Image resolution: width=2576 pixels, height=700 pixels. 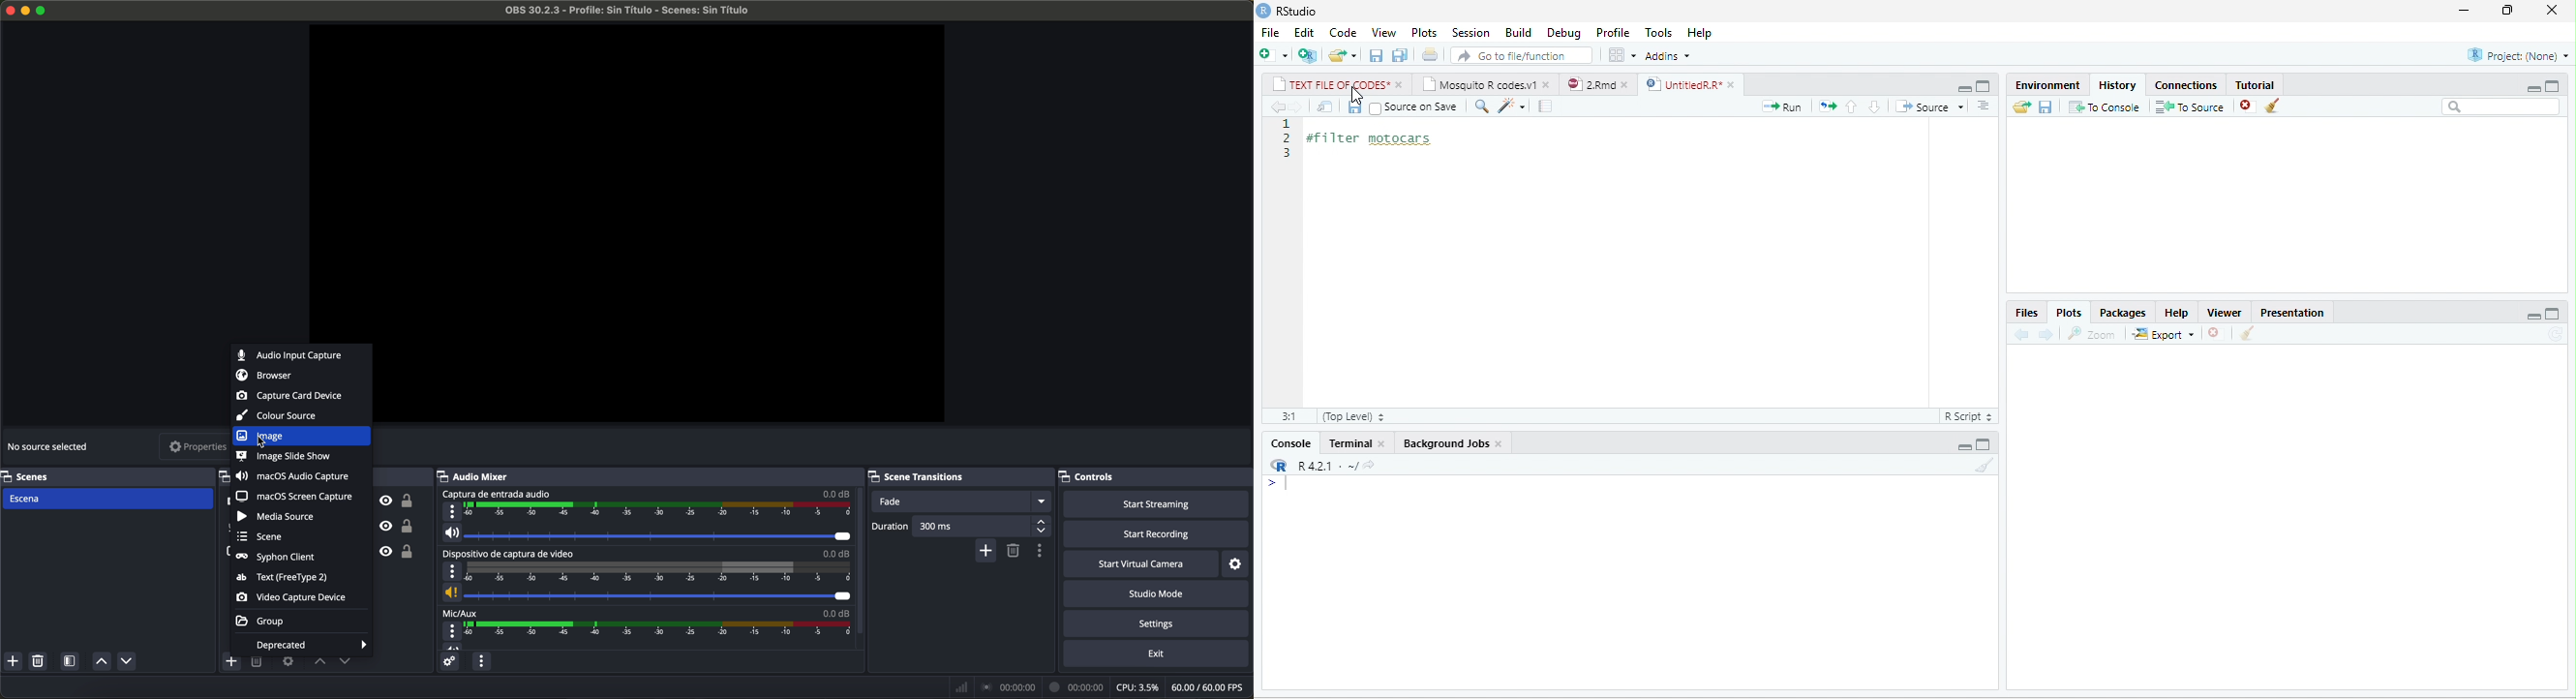 What do you see at coordinates (258, 536) in the screenshot?
I see `scene` at bounding box center [258, 536].